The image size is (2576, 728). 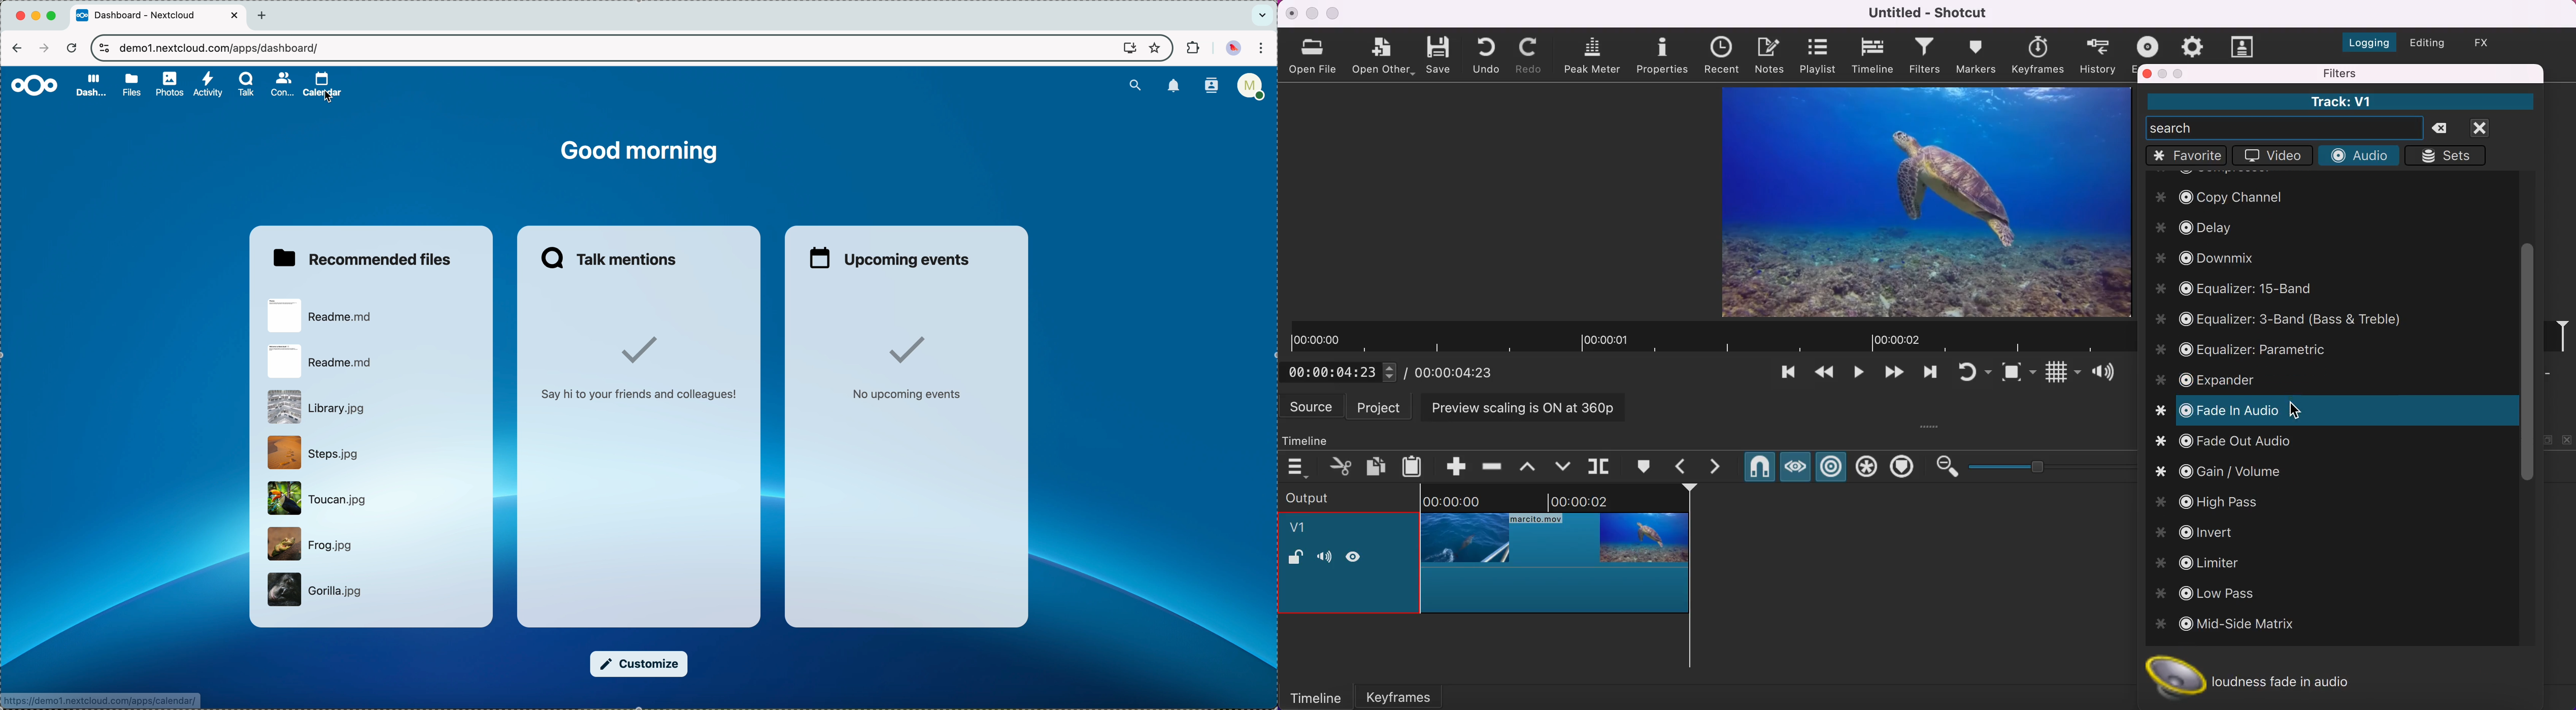 I want to click on subtitles, so click(x=2244, y=46).